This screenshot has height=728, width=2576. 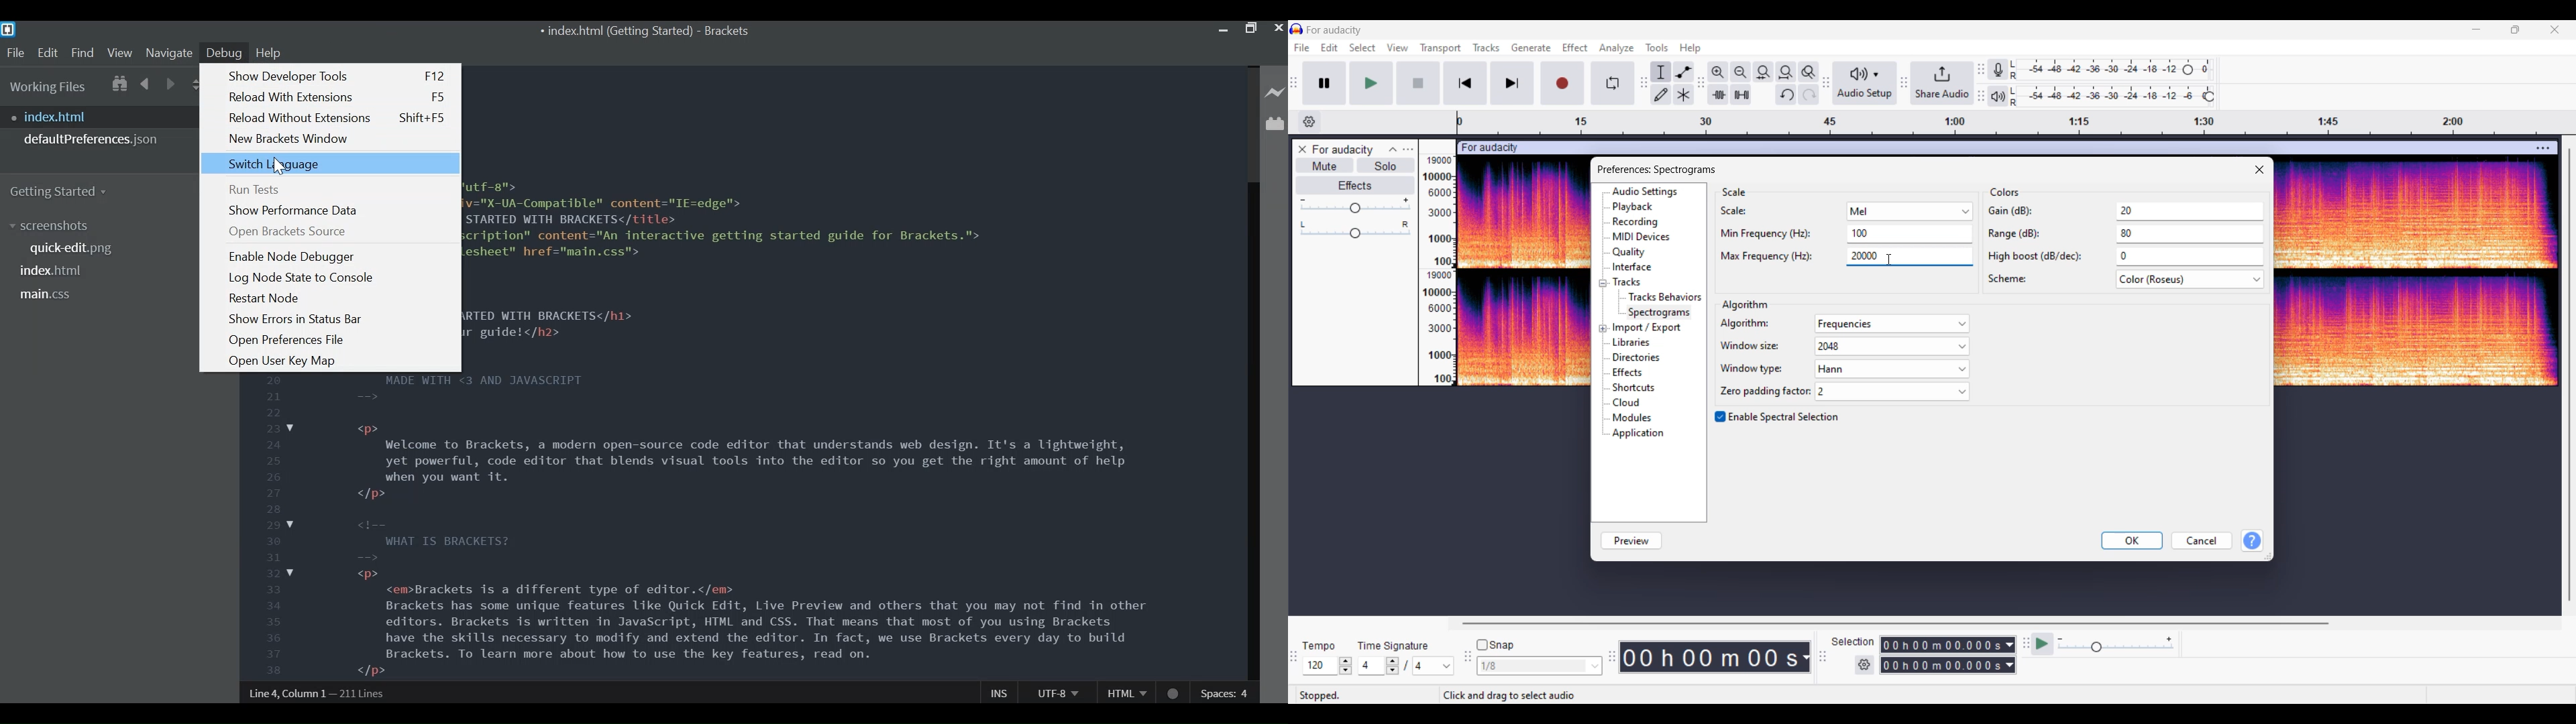 What do you see at coordinates (2104, 644) in the screenshot?
I see `Playback speed settings ` at bounding box center [2104, 644].